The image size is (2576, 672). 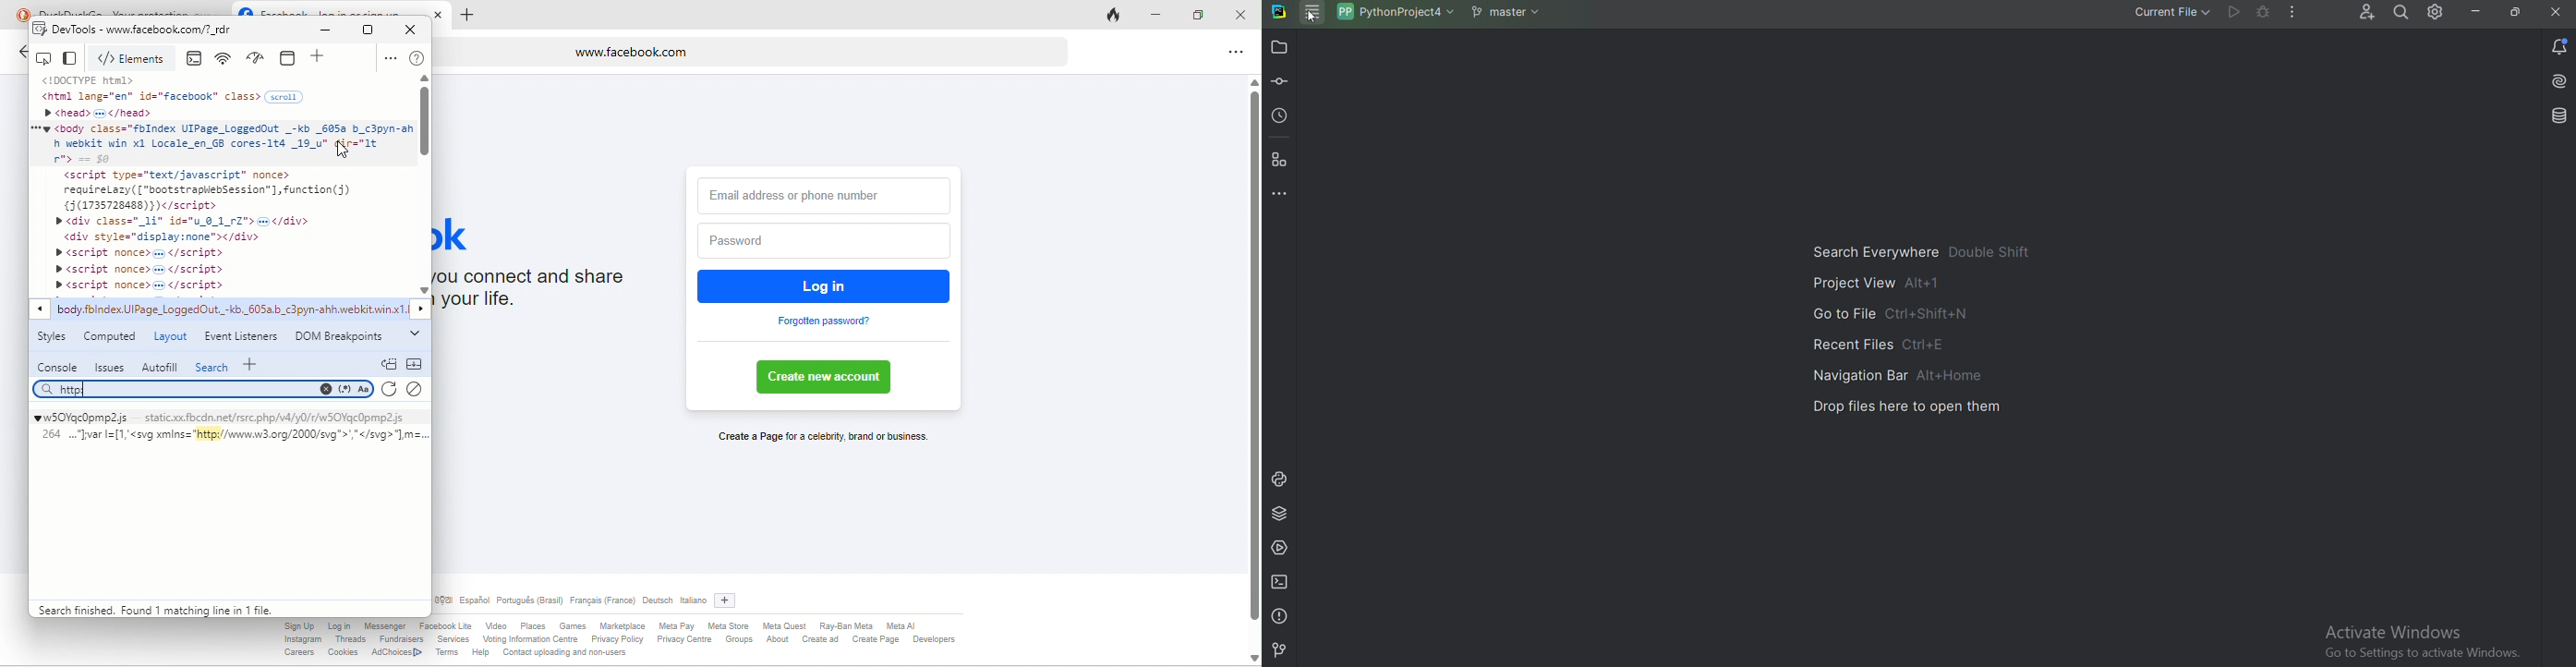 What do you see at coordinates (571, 602) in the screenshot?
I see `different type of language` at bounding box center [571, 602].